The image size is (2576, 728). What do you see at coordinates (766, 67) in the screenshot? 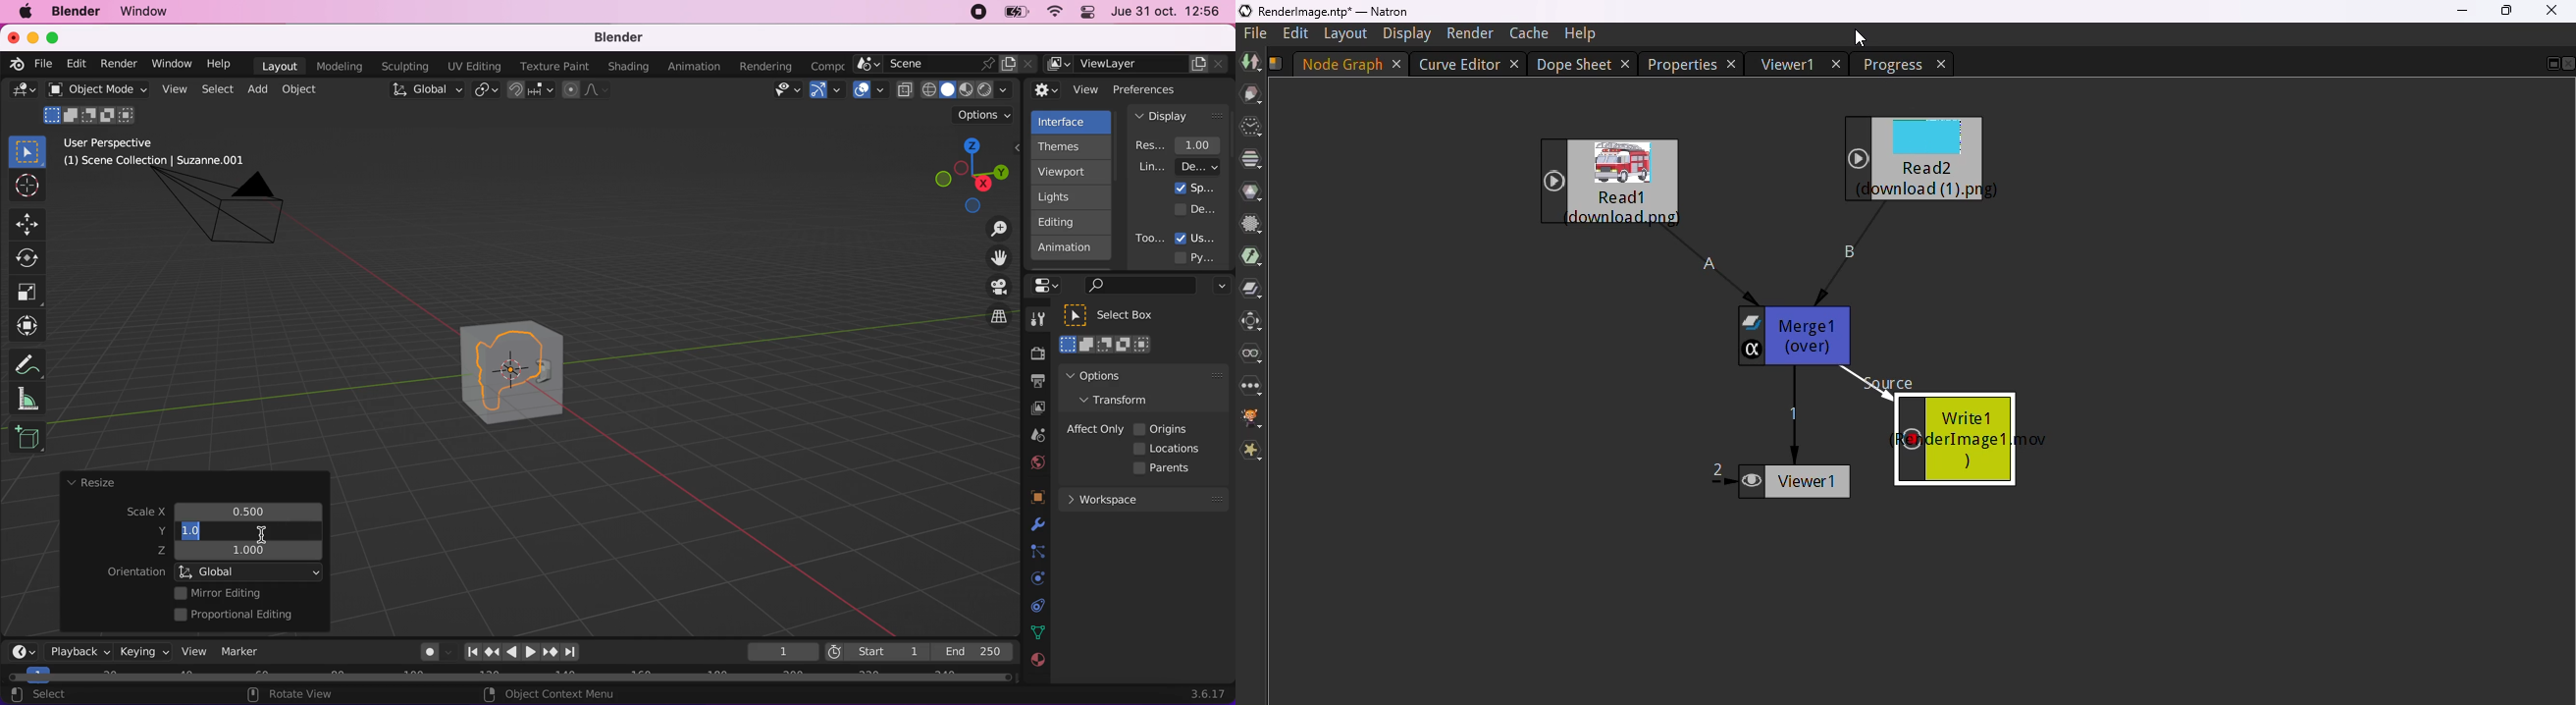
I see `rendering` at bounding box center [766, 67].